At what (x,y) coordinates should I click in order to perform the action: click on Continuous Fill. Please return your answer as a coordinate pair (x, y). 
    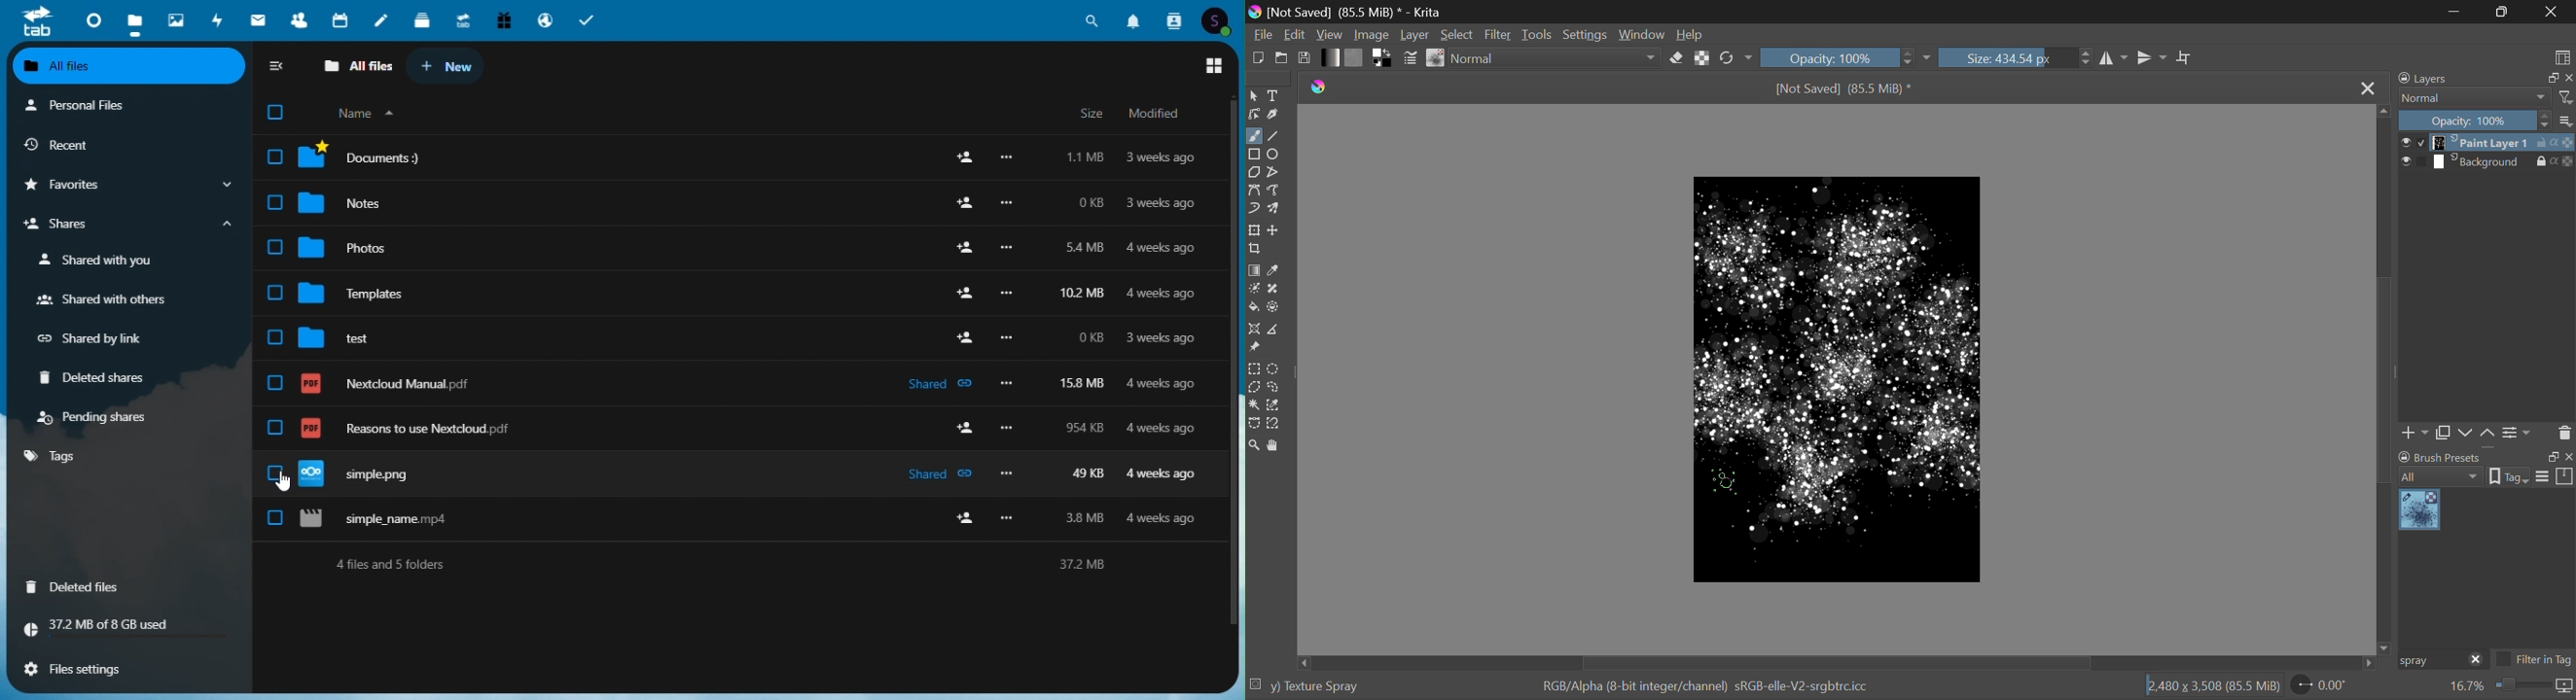
    Looking at the image, I should click on (1254, 403).